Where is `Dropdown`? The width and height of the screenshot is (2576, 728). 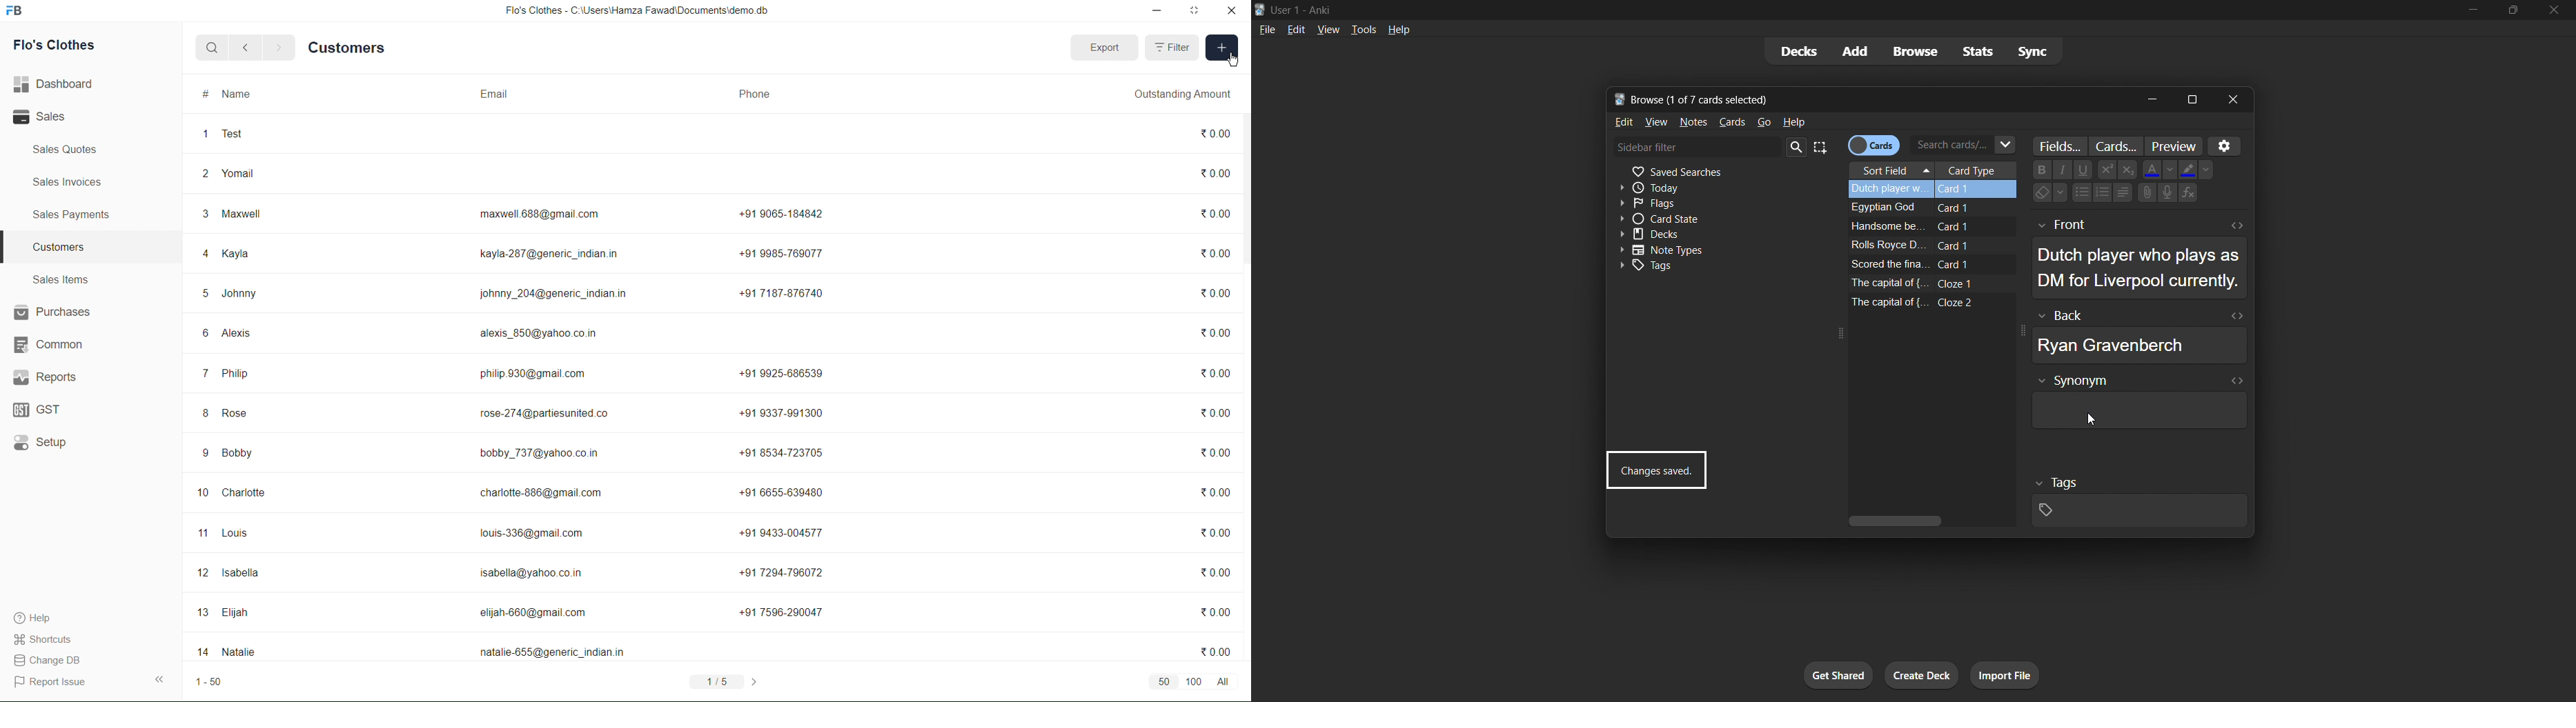
Dropdown is located at coordinates (2208, 170).